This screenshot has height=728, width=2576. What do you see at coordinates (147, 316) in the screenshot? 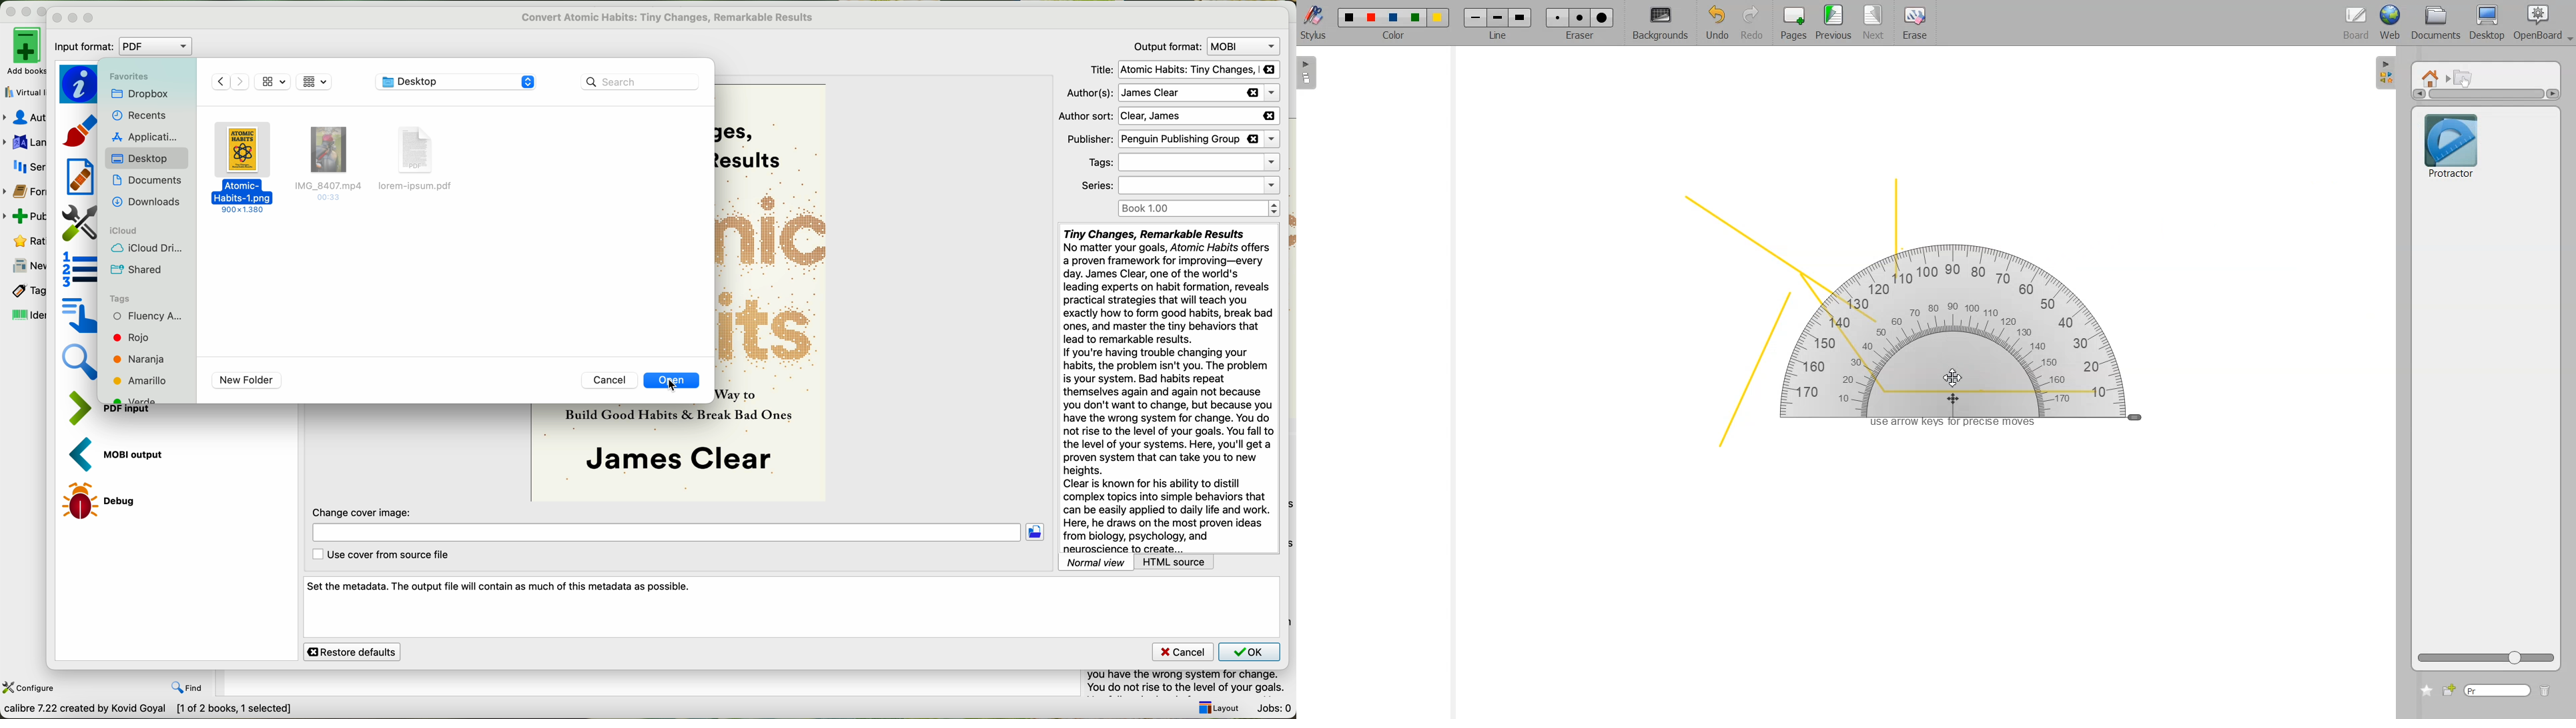
I see `fluency tag` at bounding box center [147, 316].